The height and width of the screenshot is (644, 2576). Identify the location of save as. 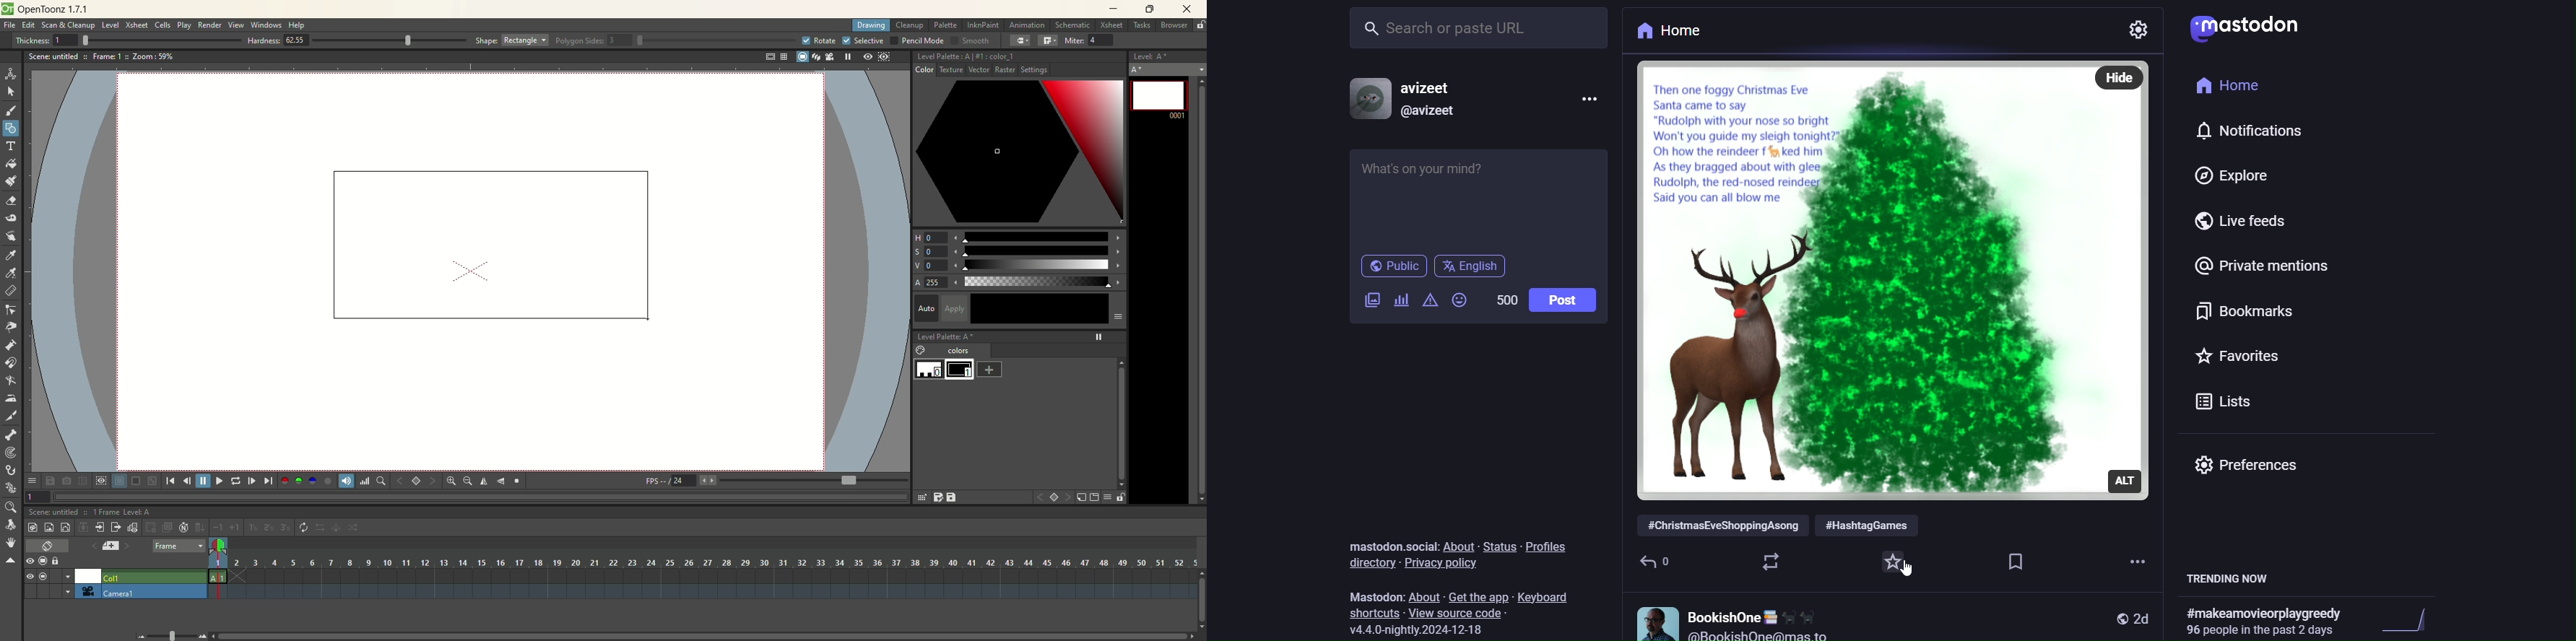
(937, 497).